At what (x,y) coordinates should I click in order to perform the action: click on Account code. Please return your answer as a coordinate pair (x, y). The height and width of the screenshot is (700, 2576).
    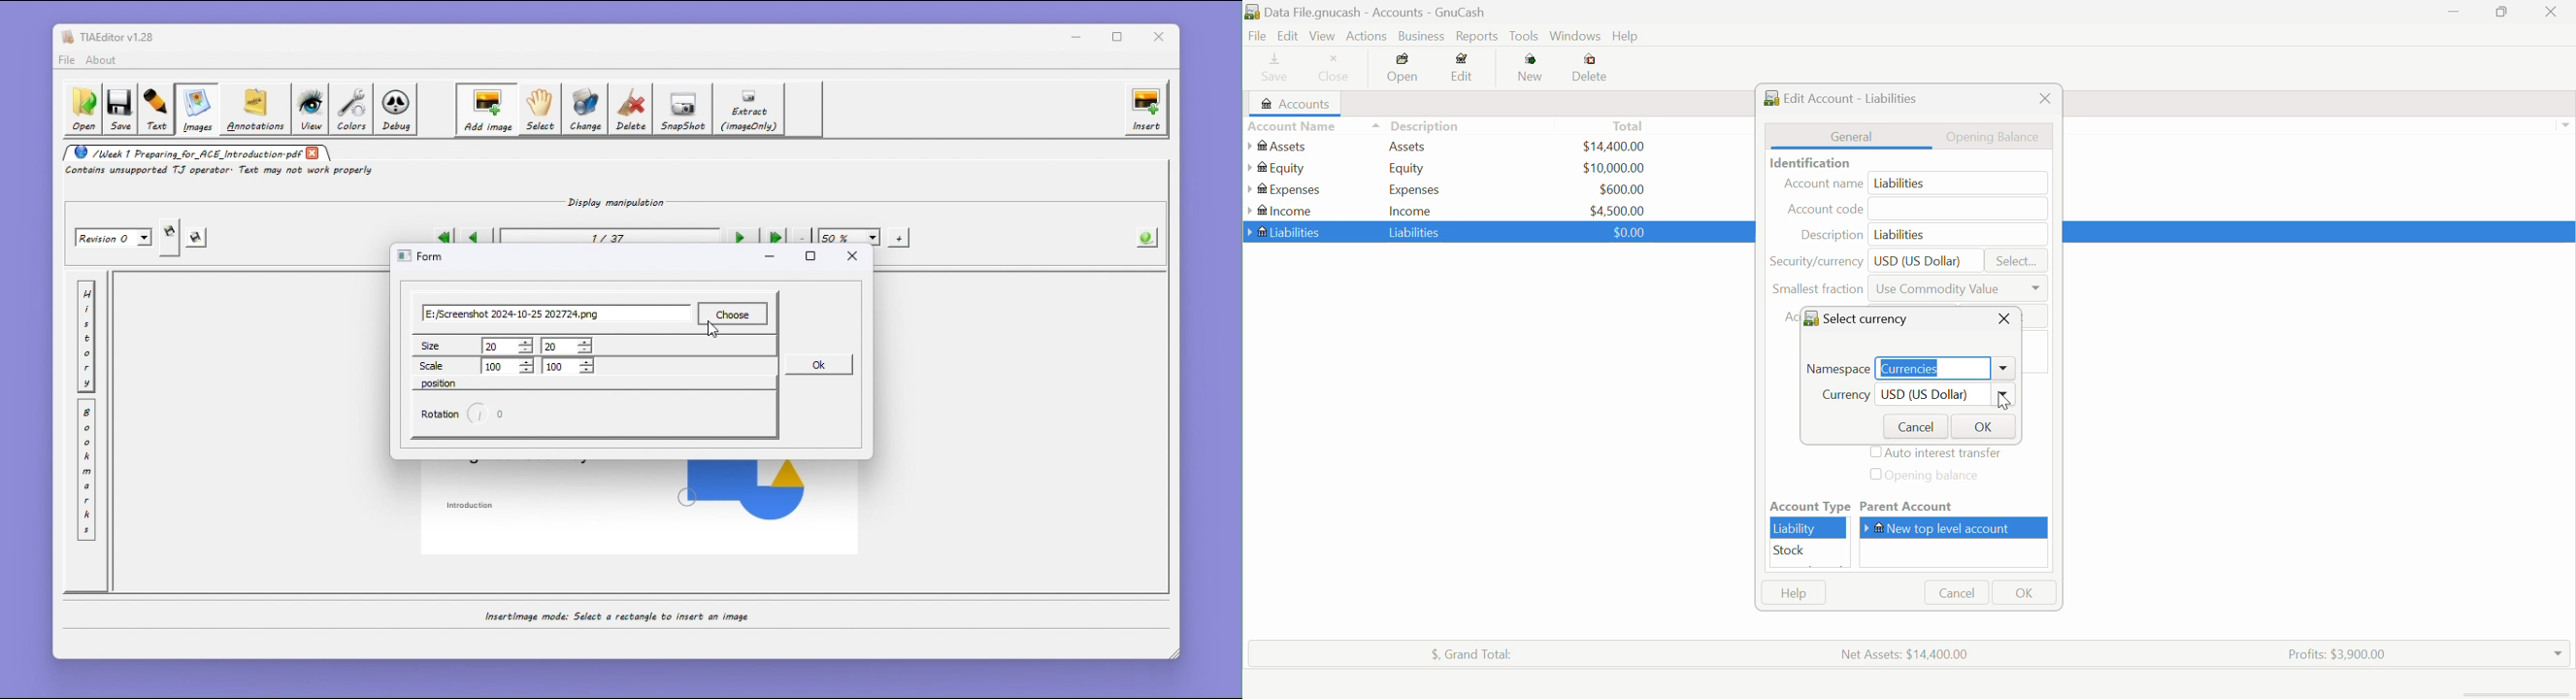
    Looking at the image, I should click on (1919, 210).